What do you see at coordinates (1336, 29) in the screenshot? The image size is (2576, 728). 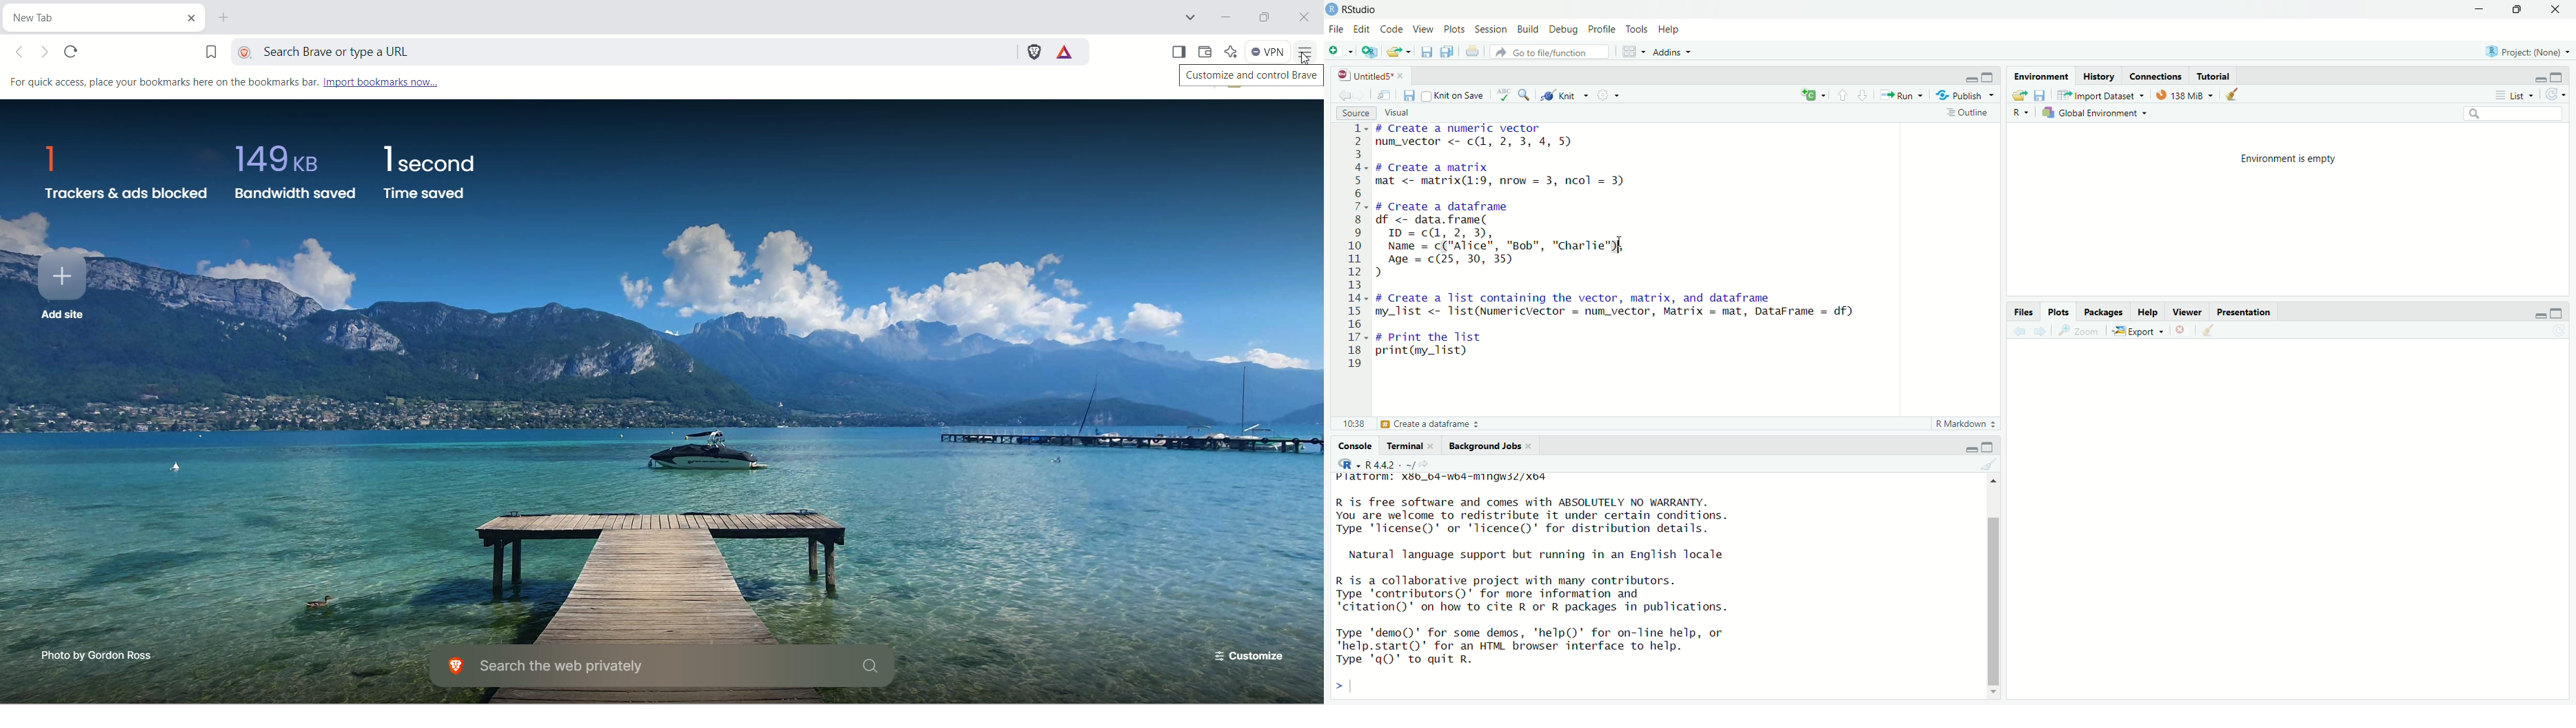 I see `File` at bounding box center [1336, 29].